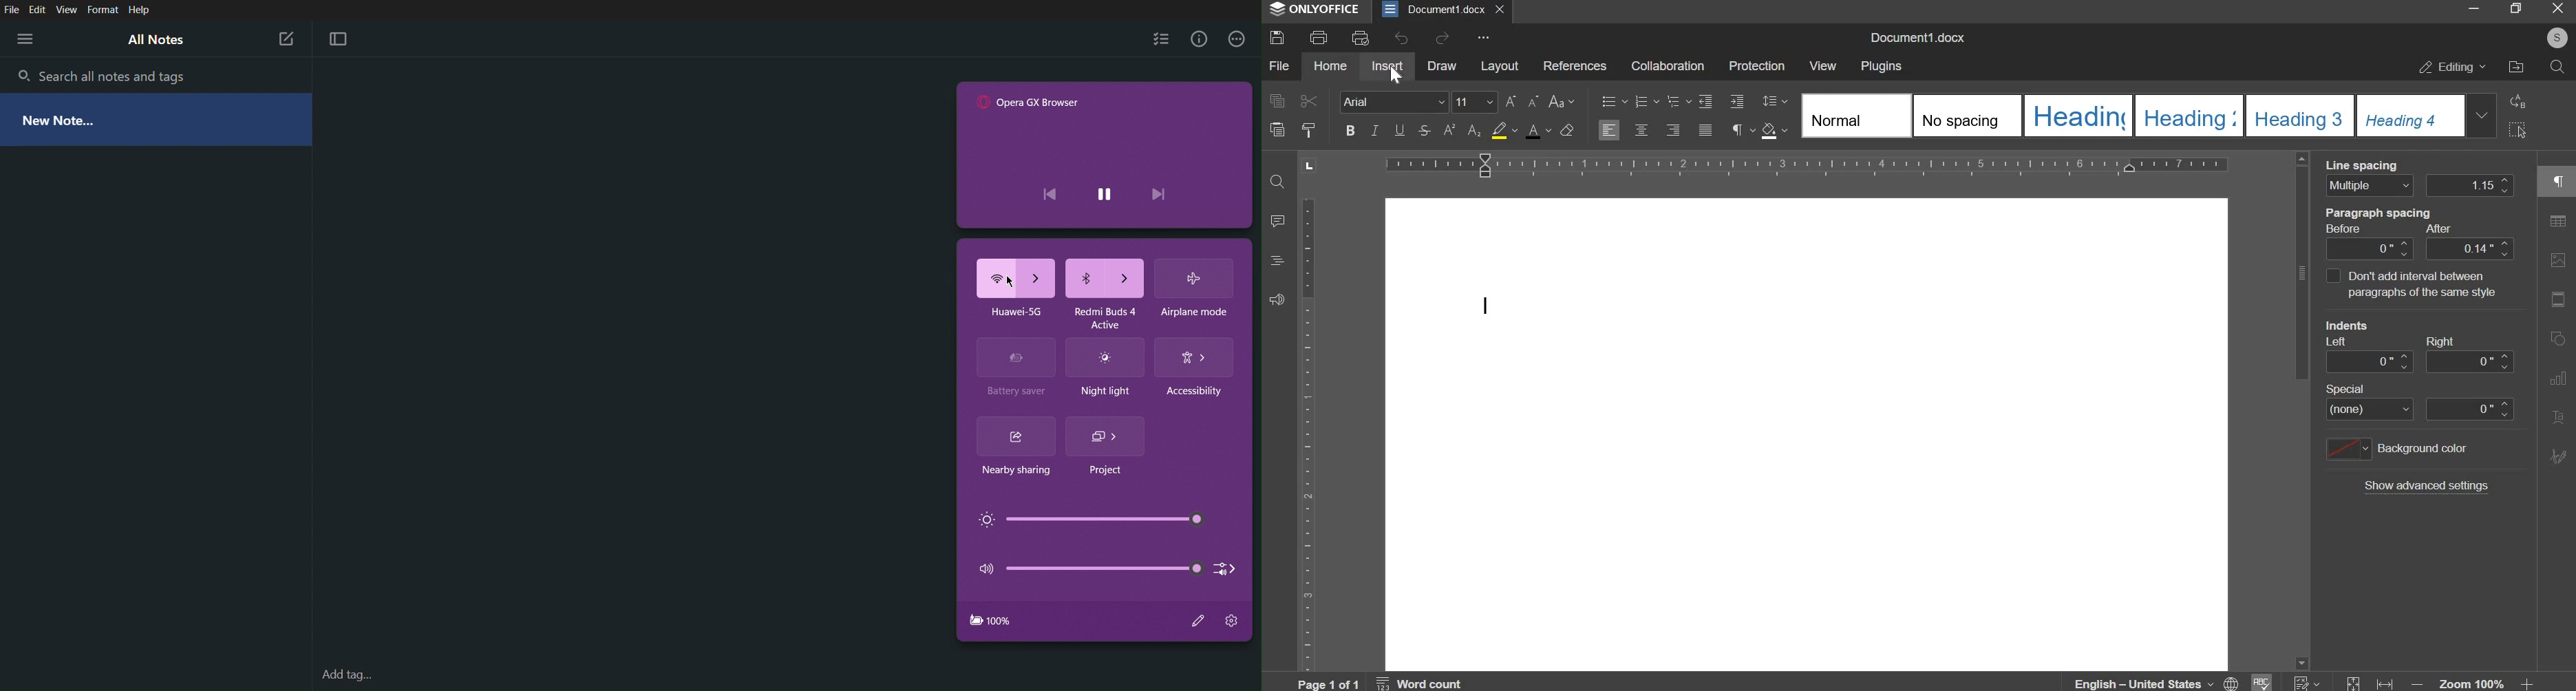 The image size is (2576, 700). Describe the element at coordinates (2419, 410) in the screenshot. I see `special` at that location.